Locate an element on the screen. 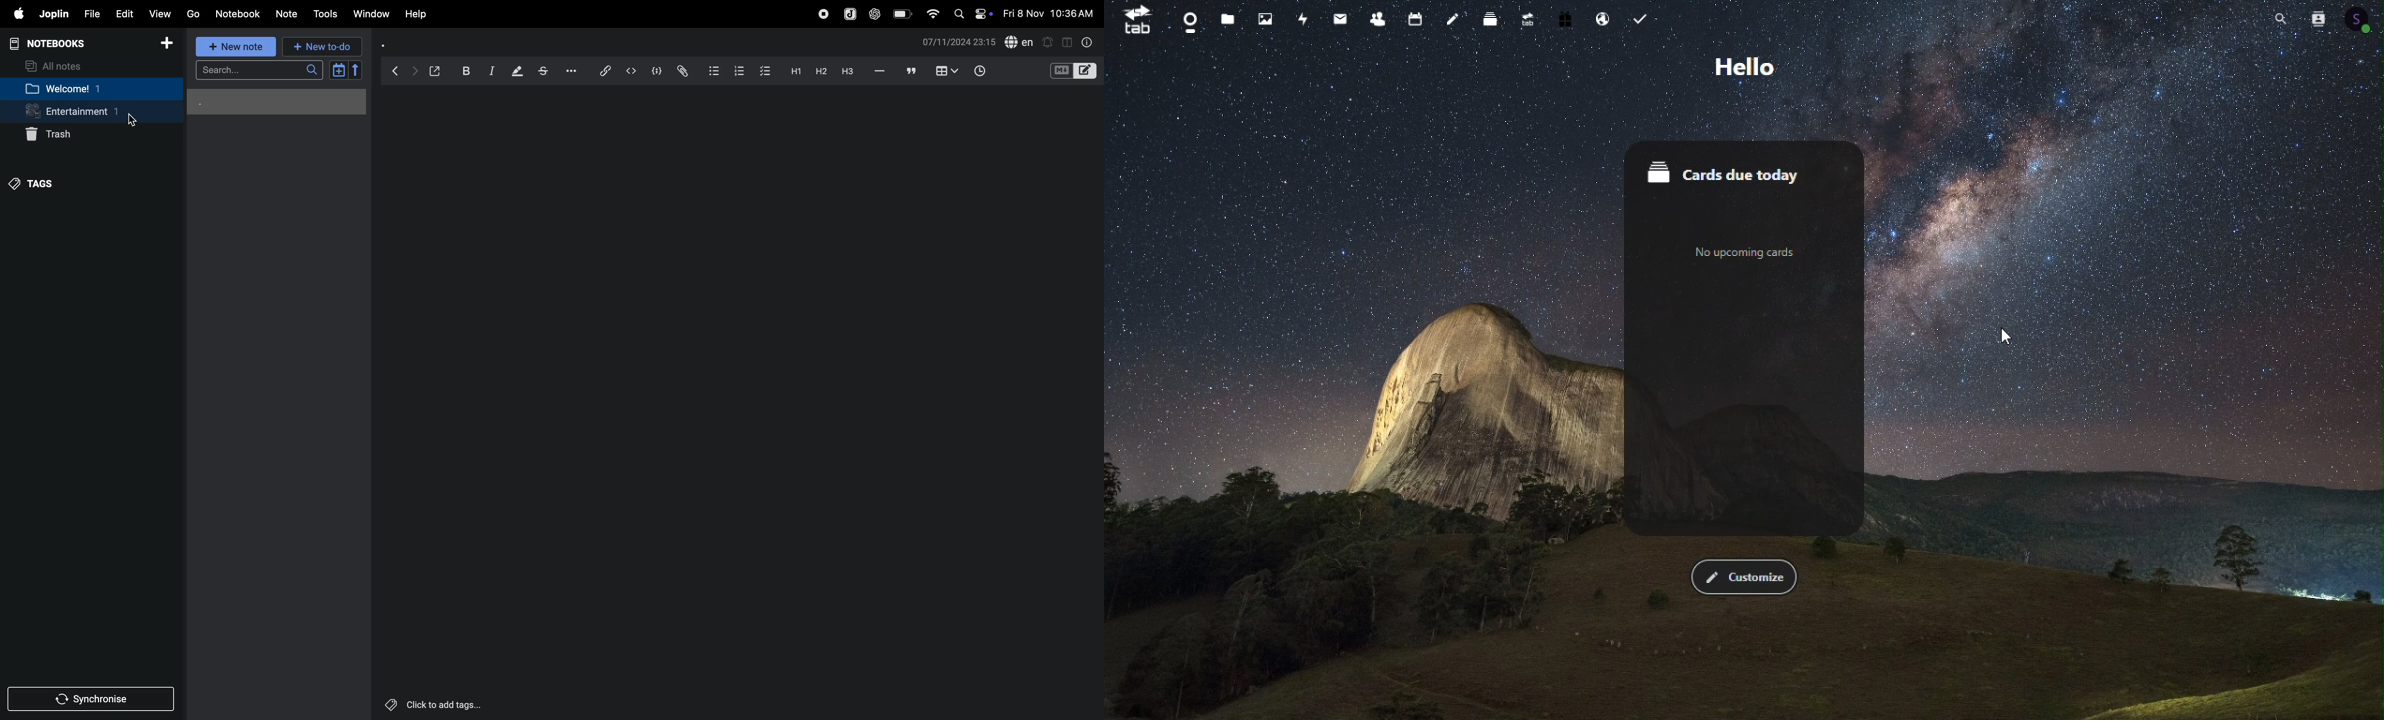  toggle window is located at coordinates (1068, 41).